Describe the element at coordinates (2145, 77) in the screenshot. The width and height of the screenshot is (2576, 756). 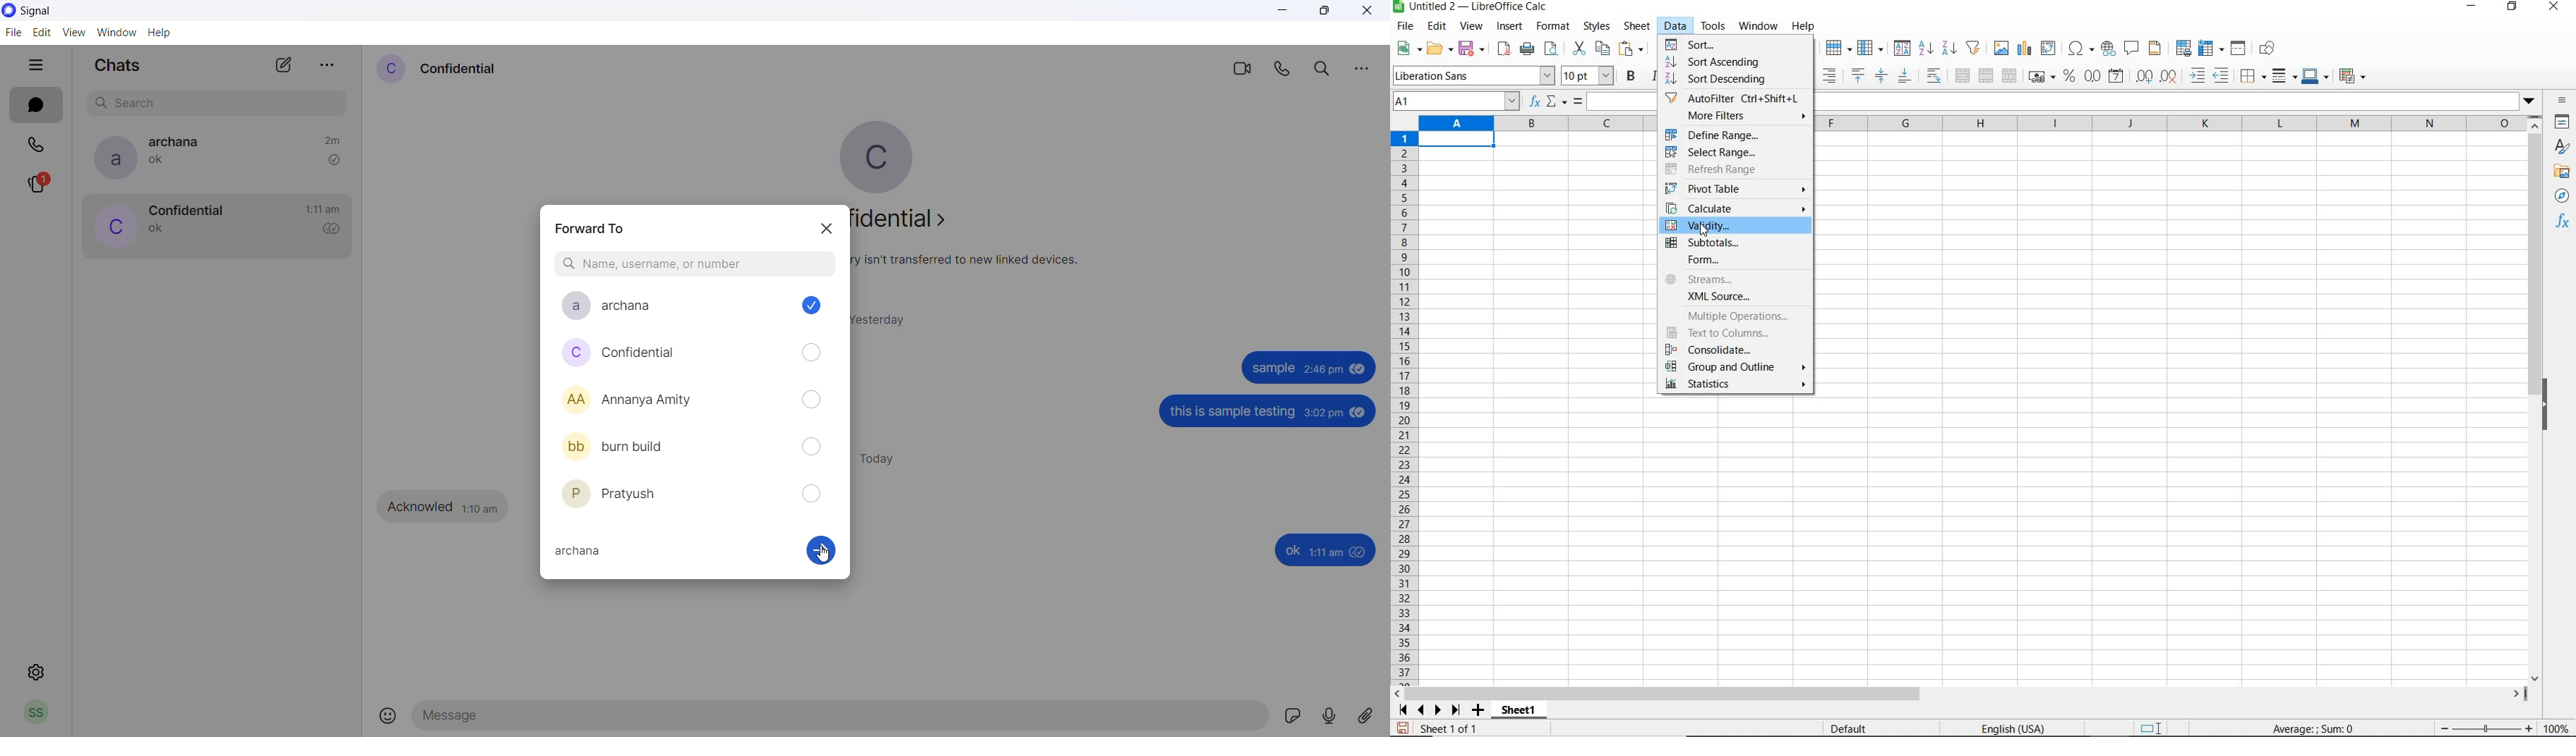
I see `add decimal place` at that location.